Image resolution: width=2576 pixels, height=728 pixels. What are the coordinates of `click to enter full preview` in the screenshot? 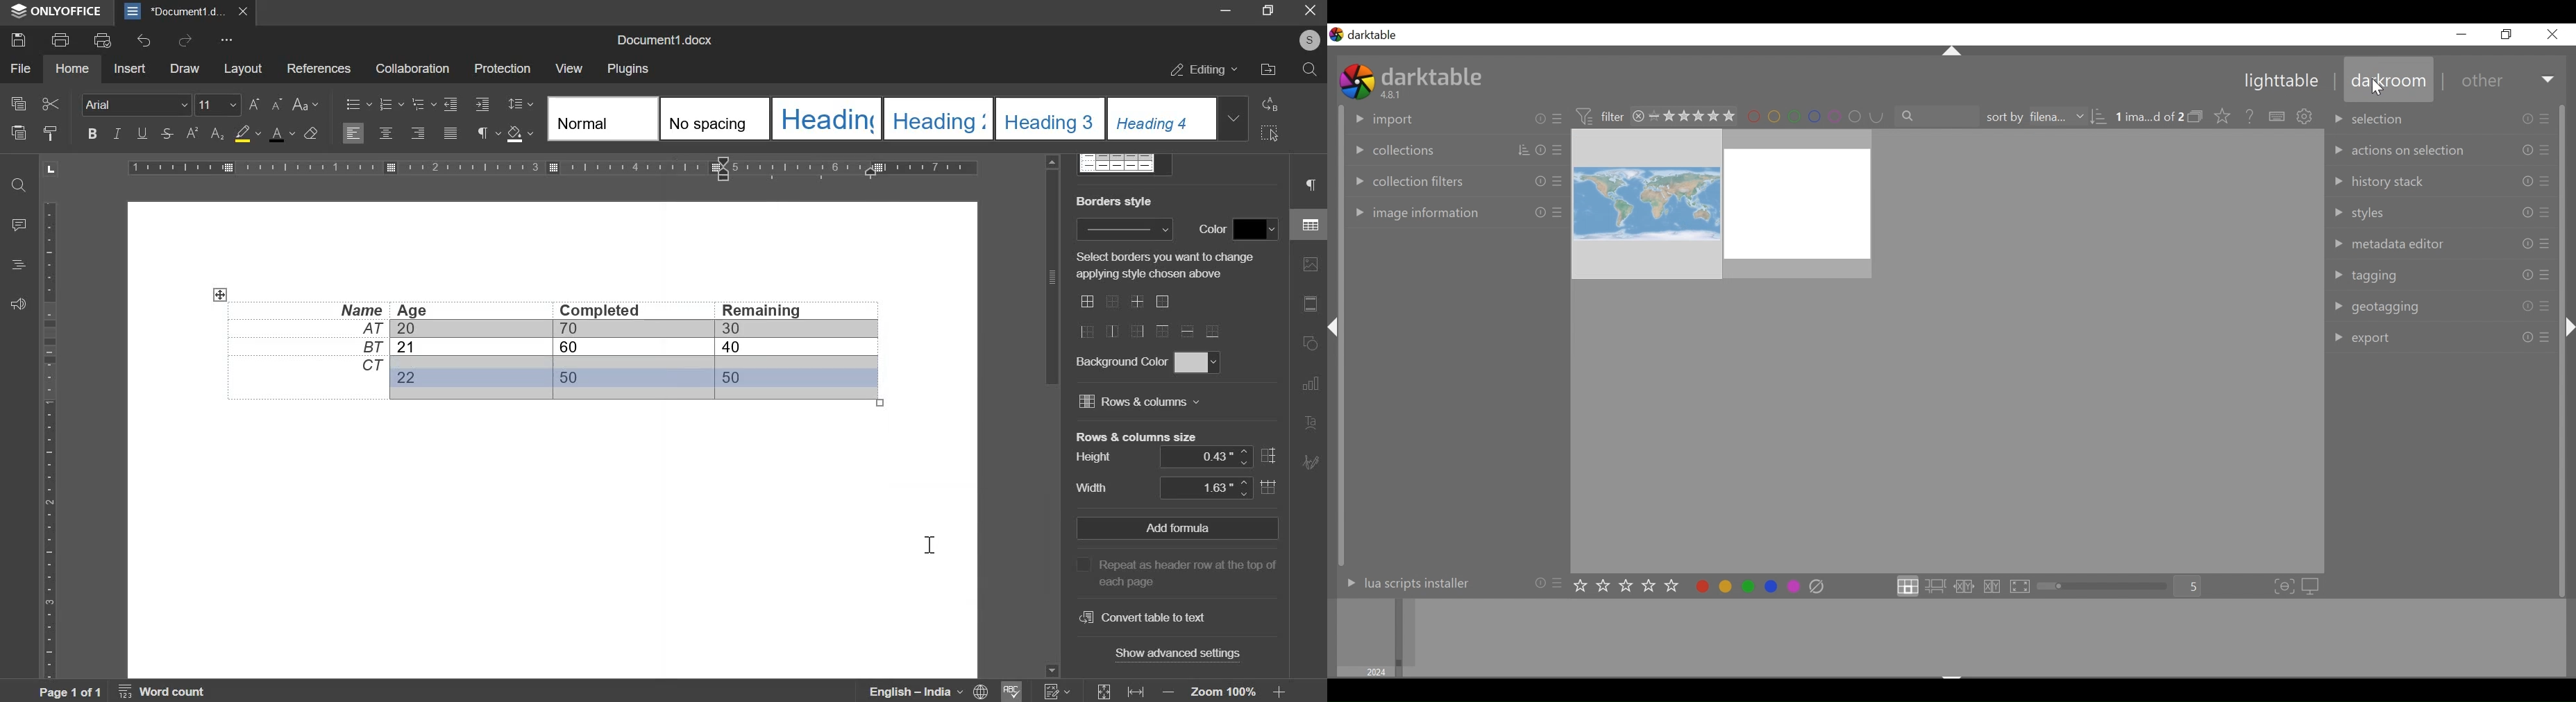 It's located at (2021, 587).